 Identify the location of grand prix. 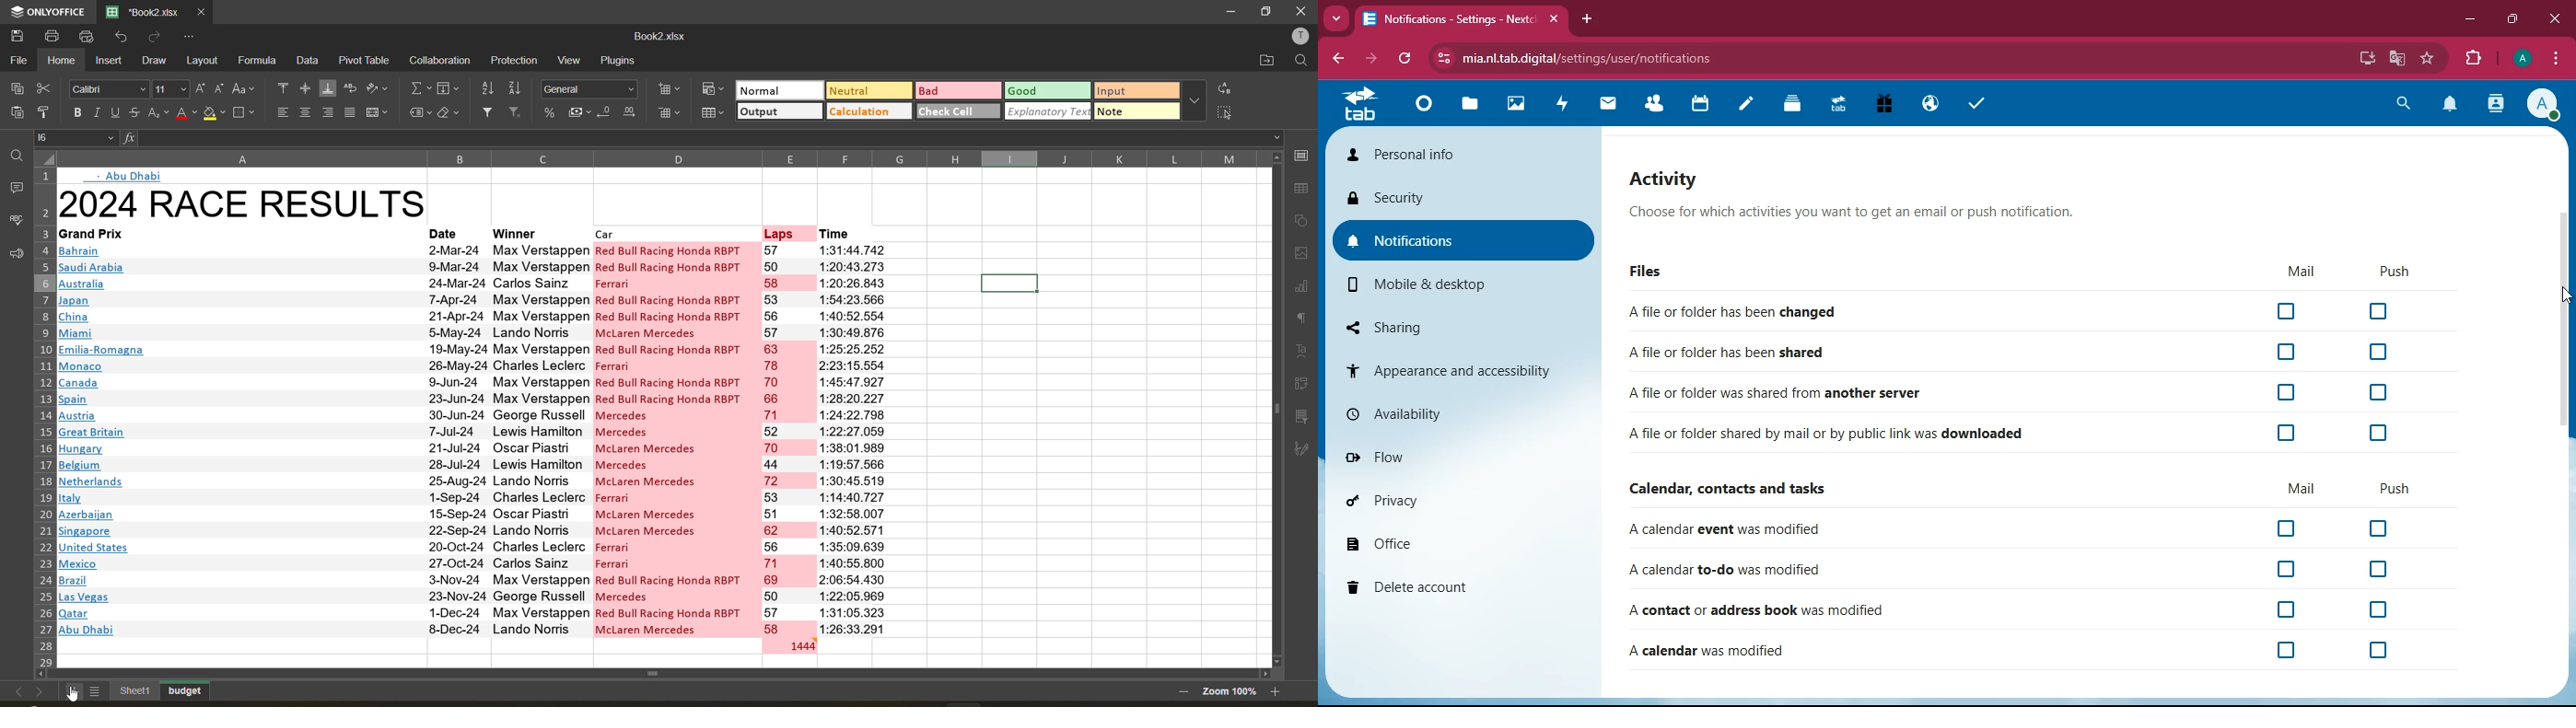
(232, 232).